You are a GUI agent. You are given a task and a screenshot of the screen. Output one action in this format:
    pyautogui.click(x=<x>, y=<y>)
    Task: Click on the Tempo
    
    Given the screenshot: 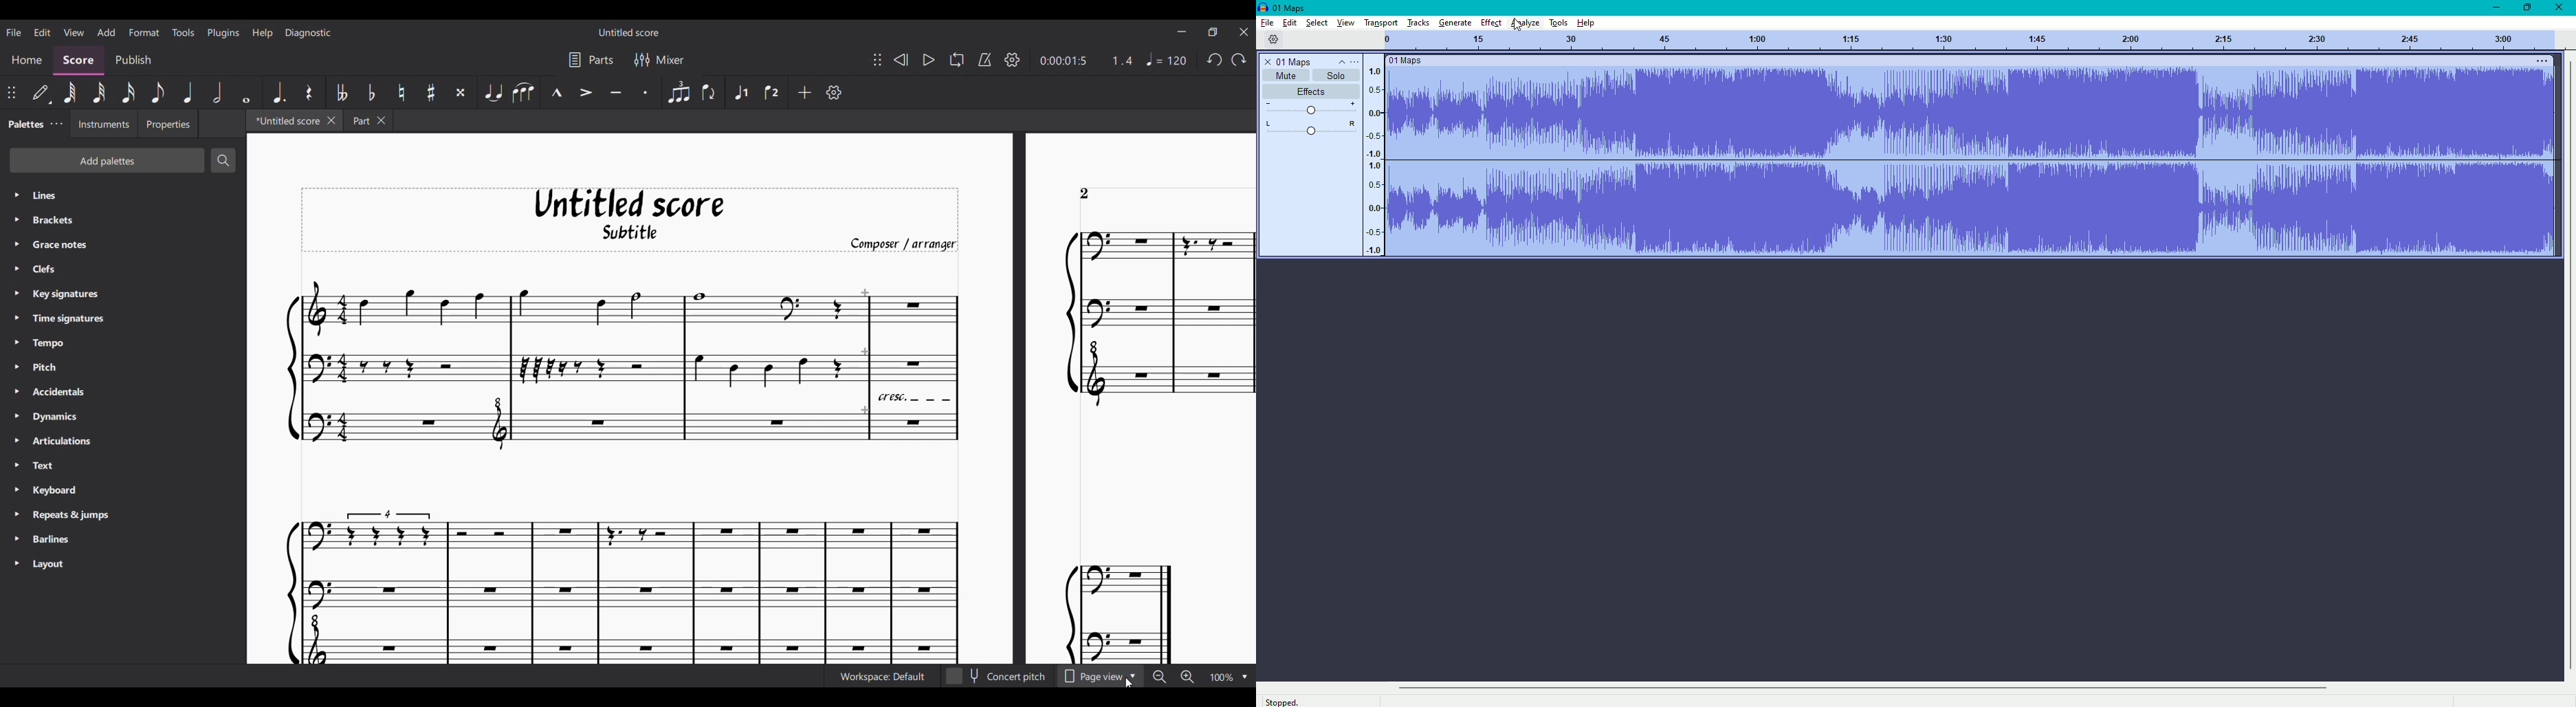 What is the action you would take?
    pyautogui.click(x=1166, y=60)
    